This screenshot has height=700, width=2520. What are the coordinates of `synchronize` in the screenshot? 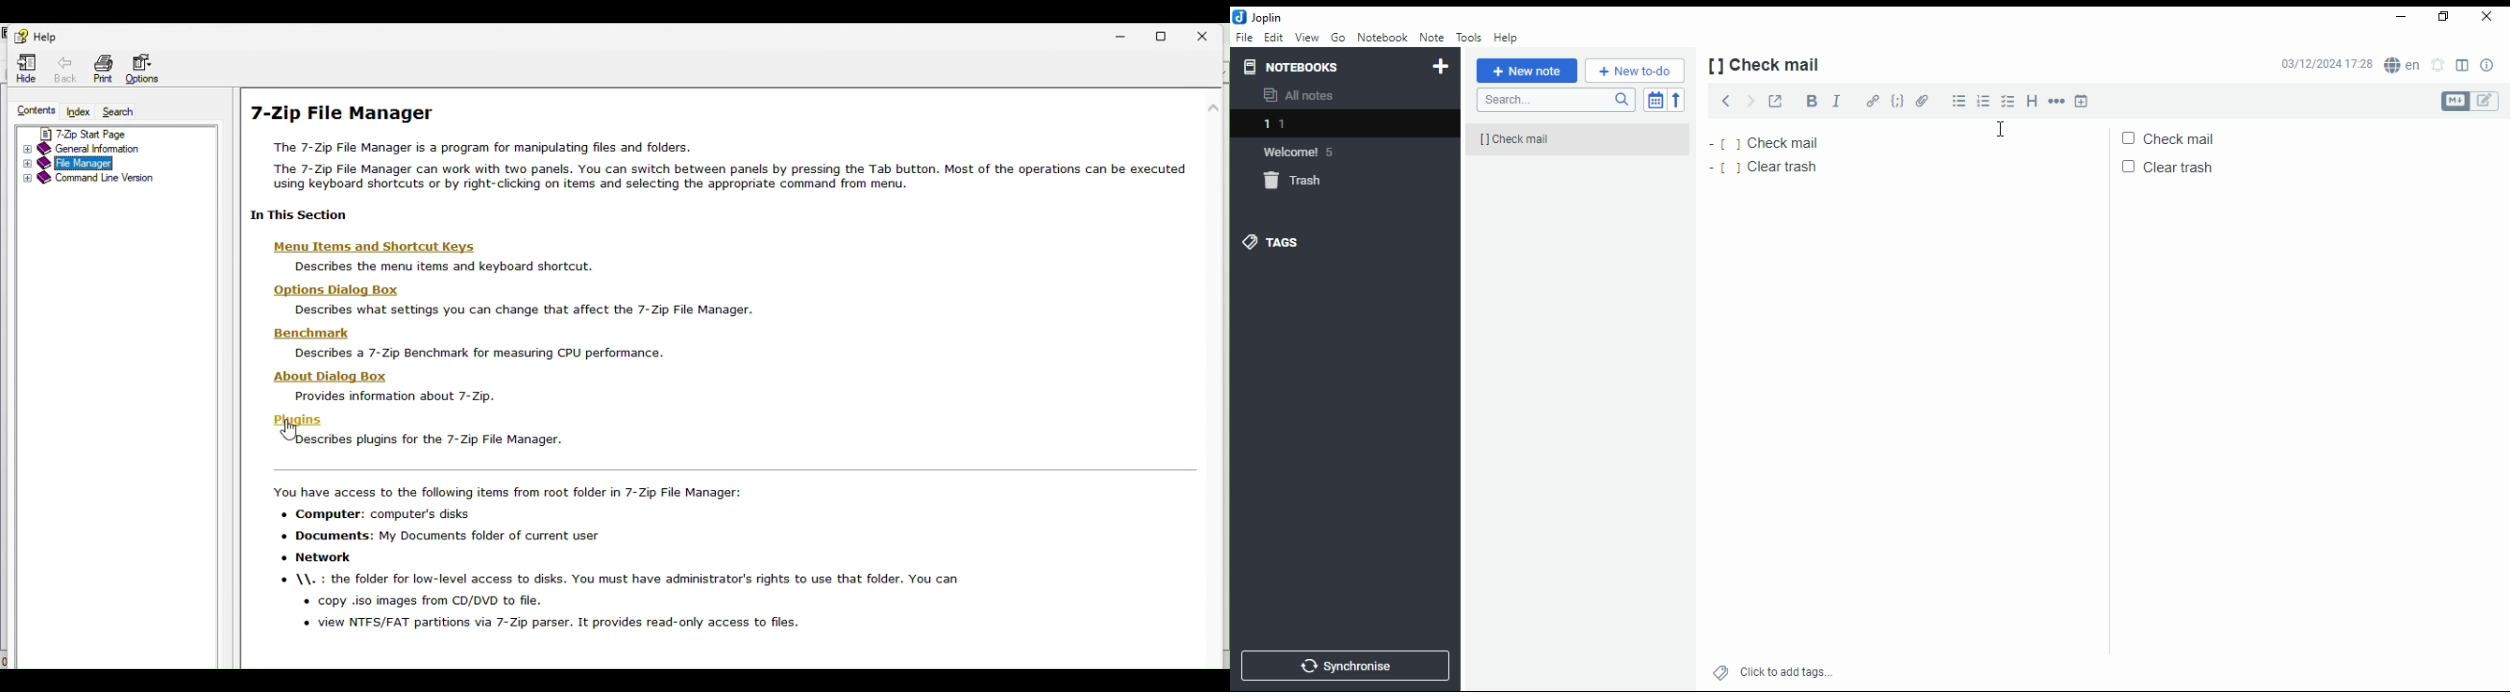 It's located at (1346, 666).